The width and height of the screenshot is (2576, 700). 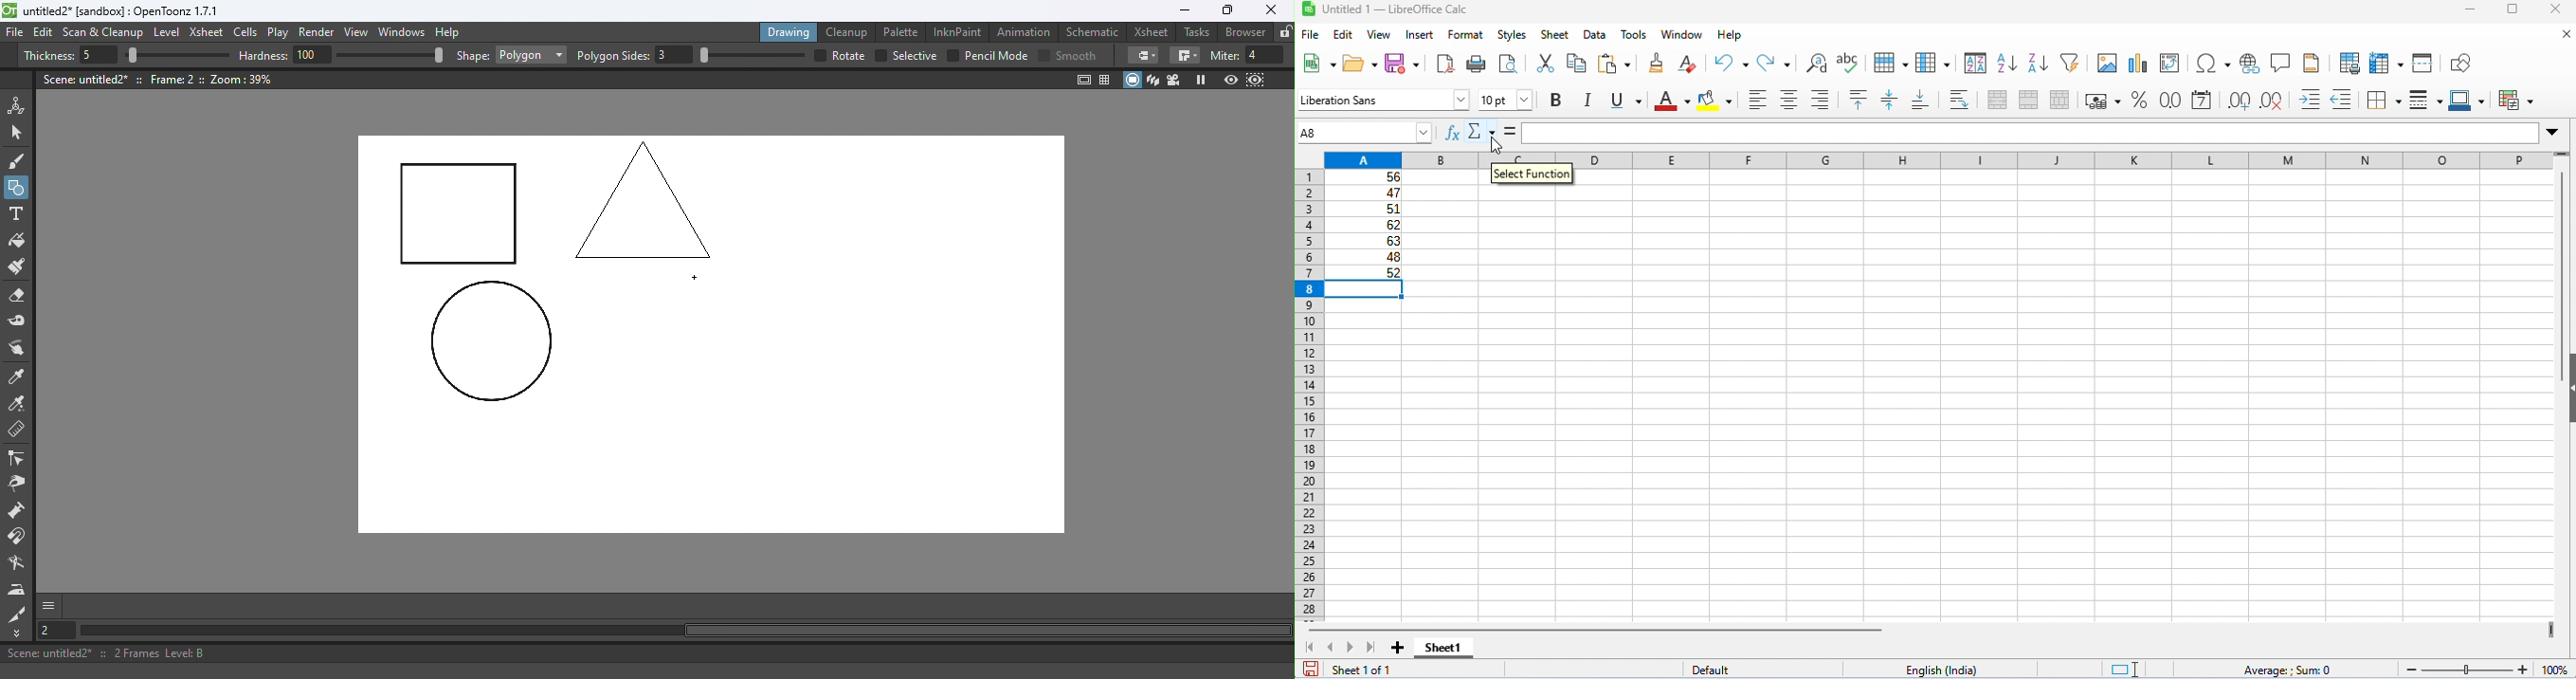 I want to click on =, so click(x=1513, y=130).